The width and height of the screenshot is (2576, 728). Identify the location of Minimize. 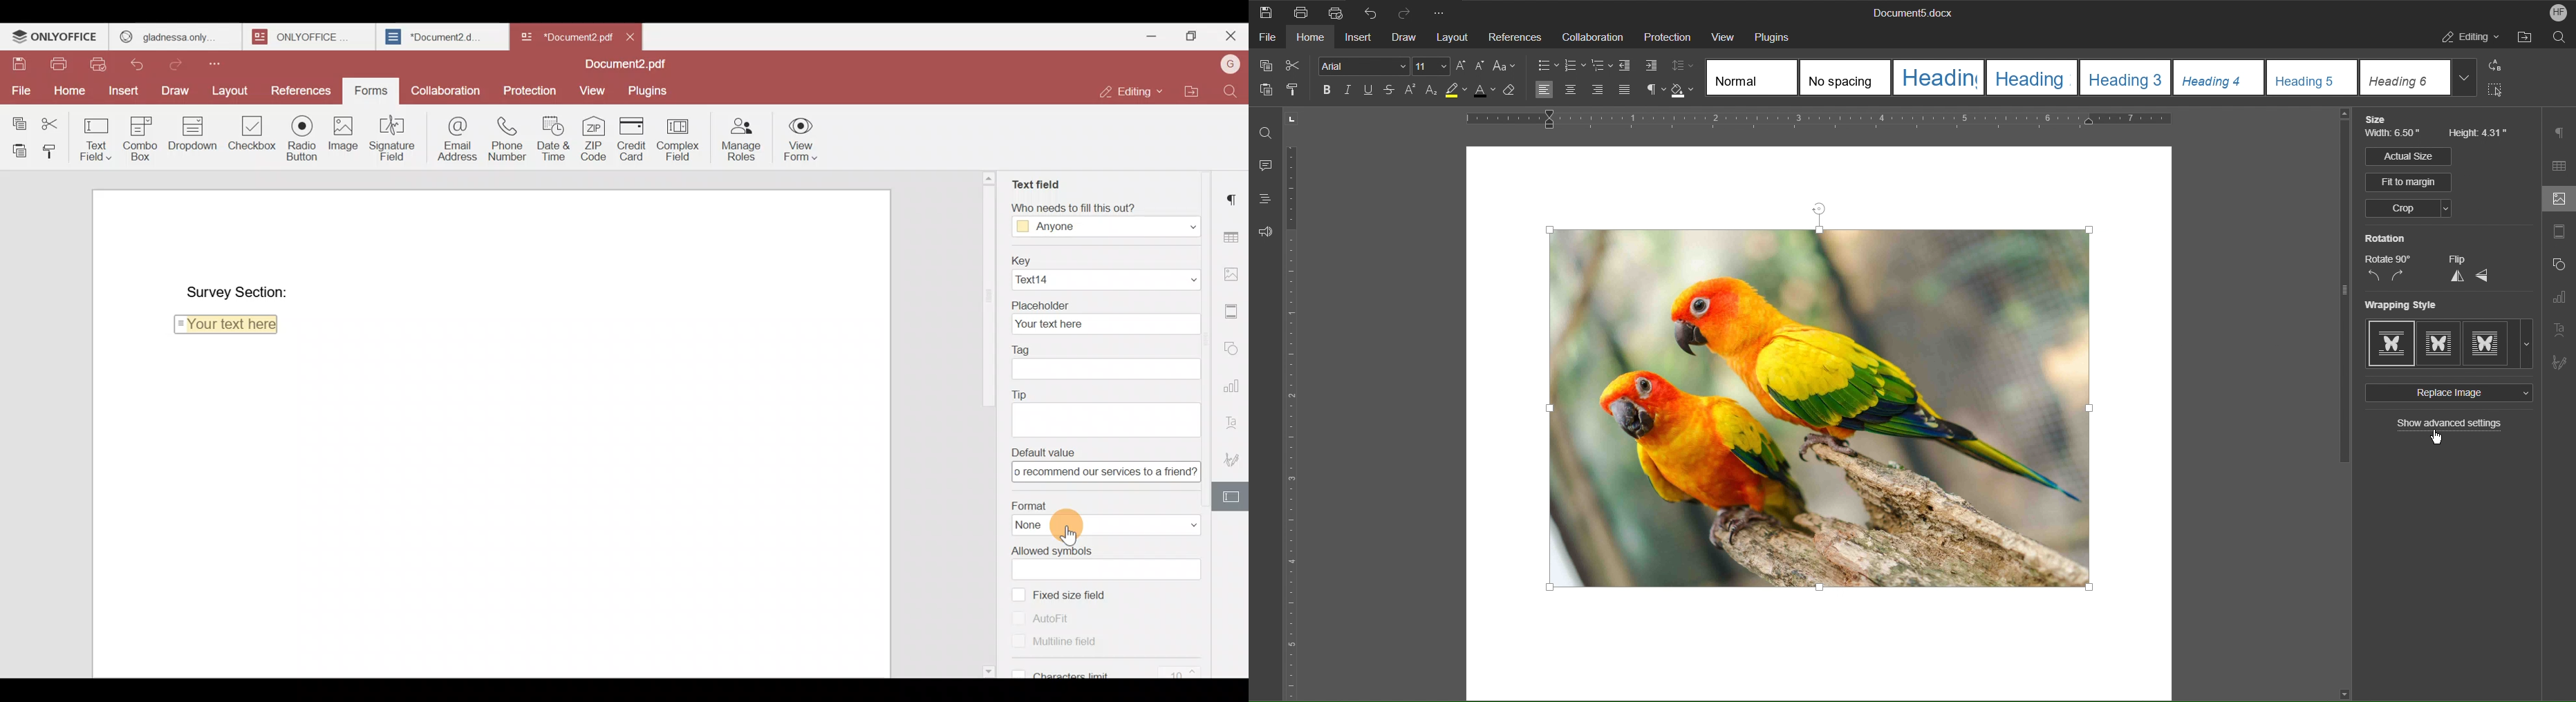
(1156, 36).